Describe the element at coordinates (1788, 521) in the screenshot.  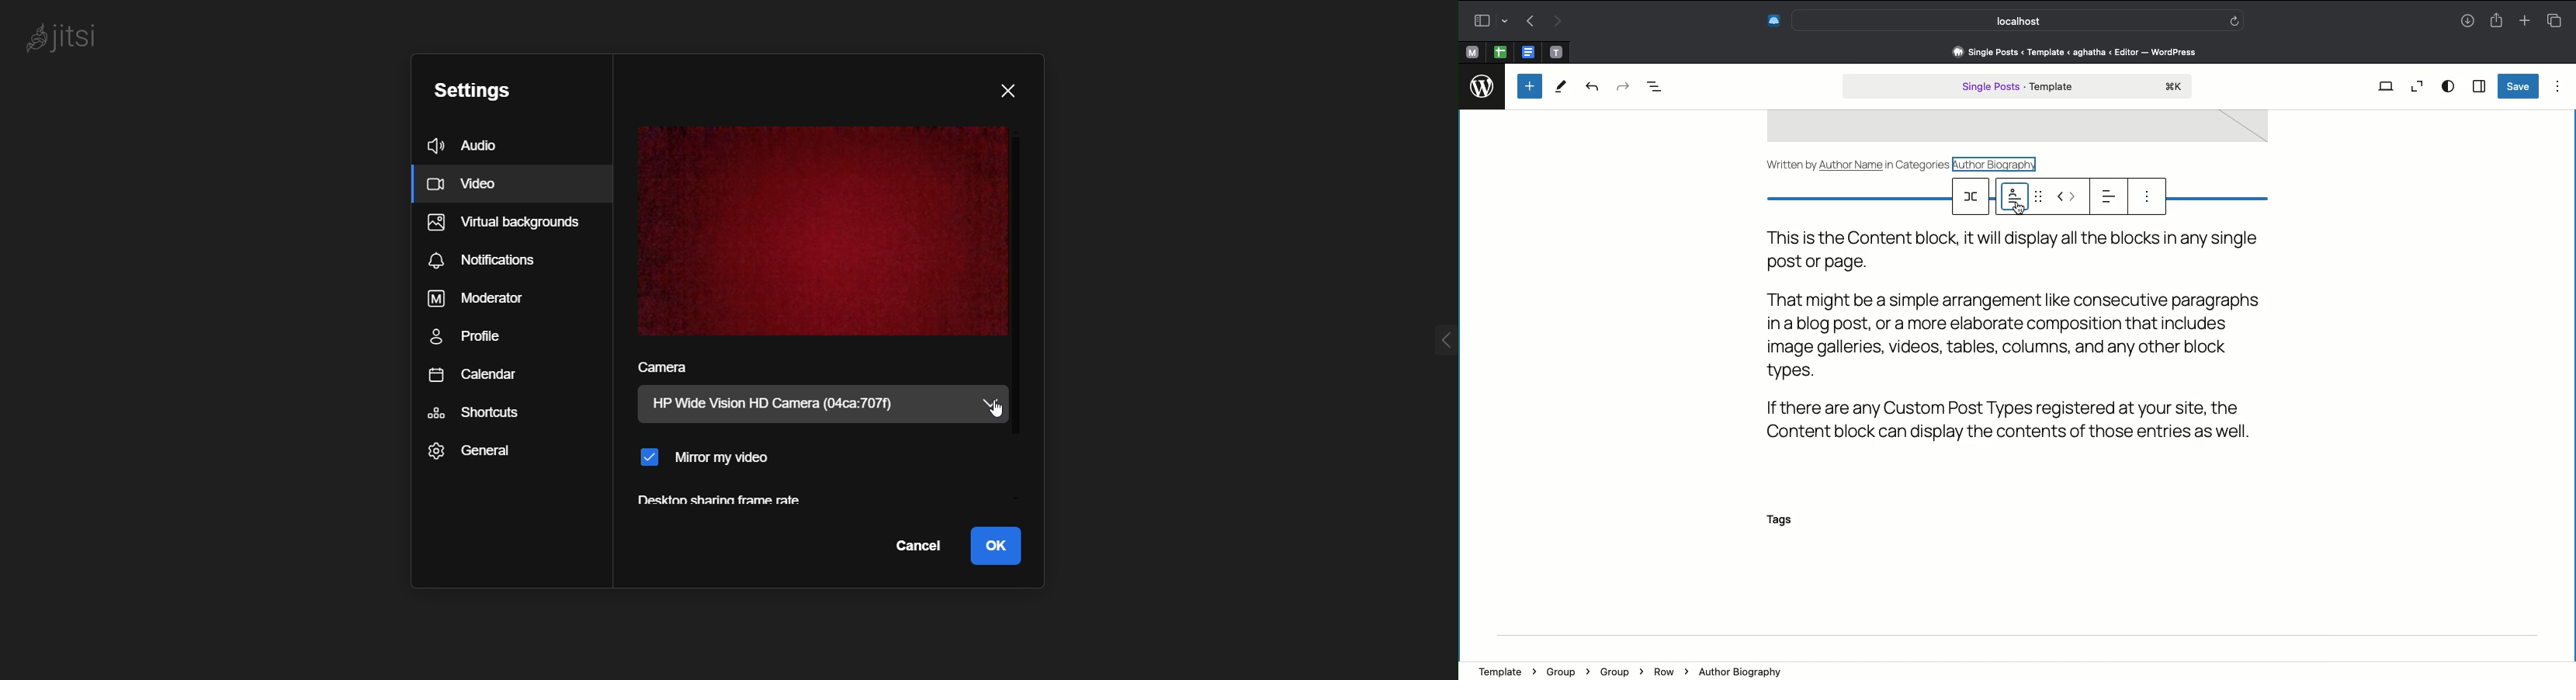
I see `Tags` at that location.